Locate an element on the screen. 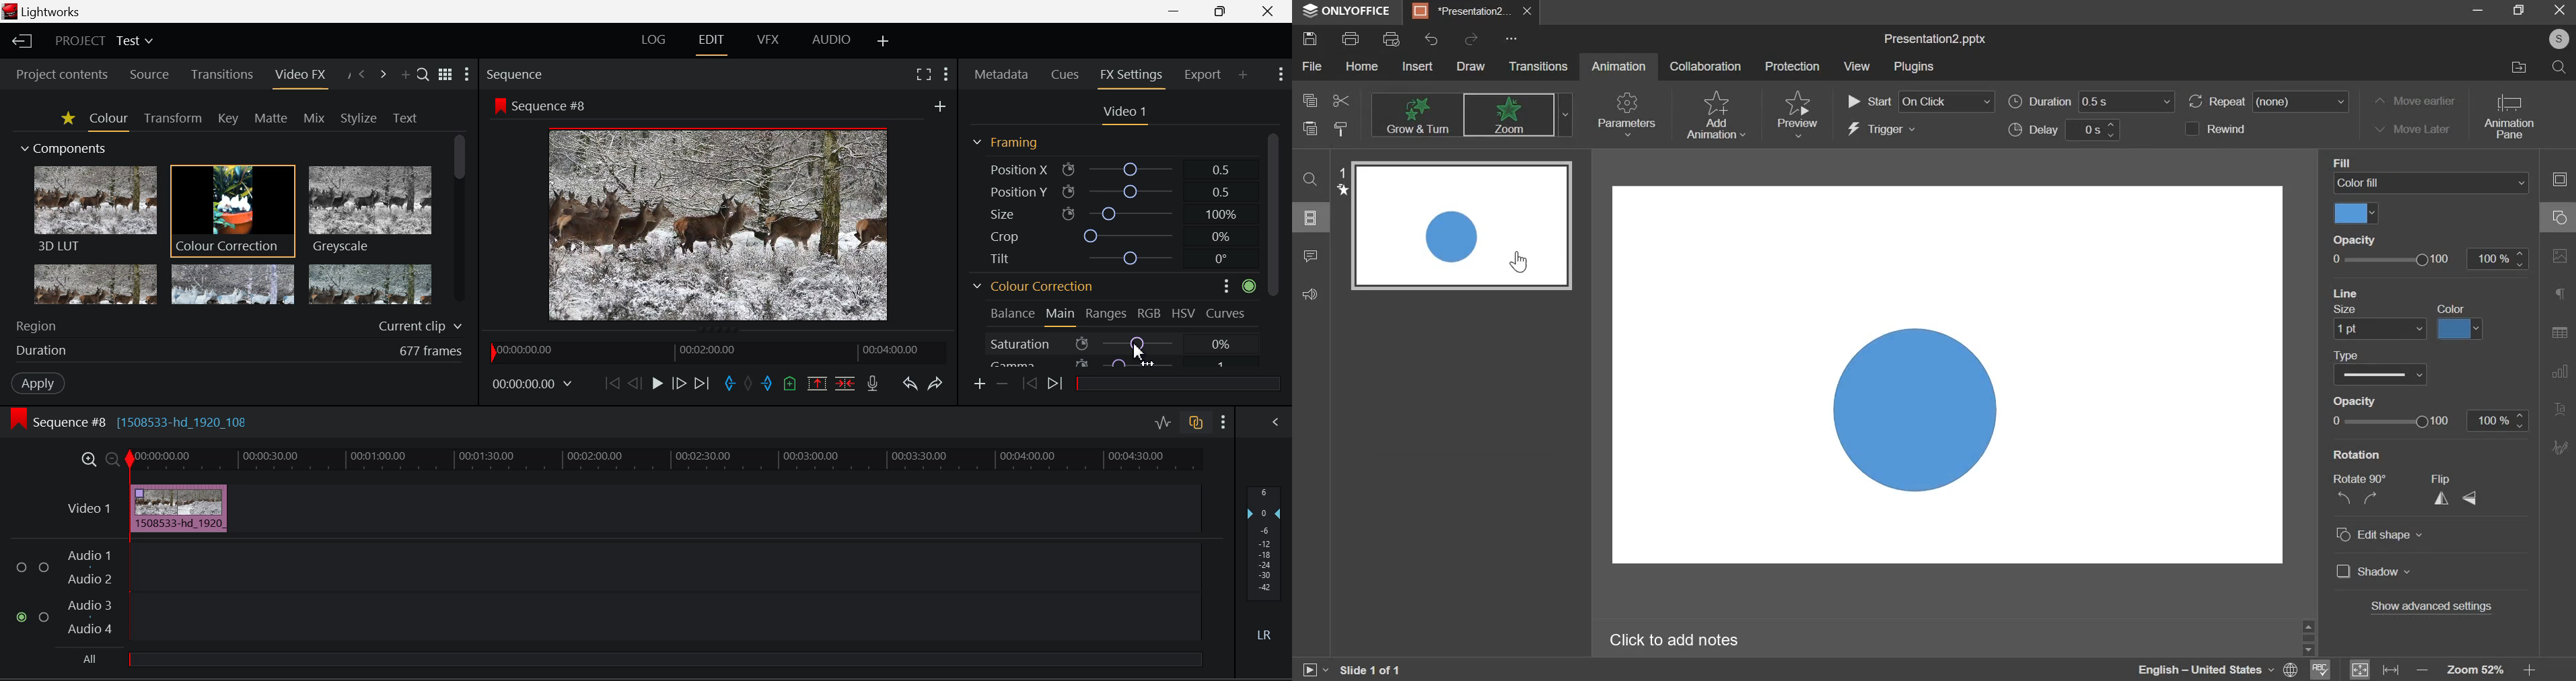 This screenshot has height=700, width=2576. background fill is located at coordinates (2429, 183).